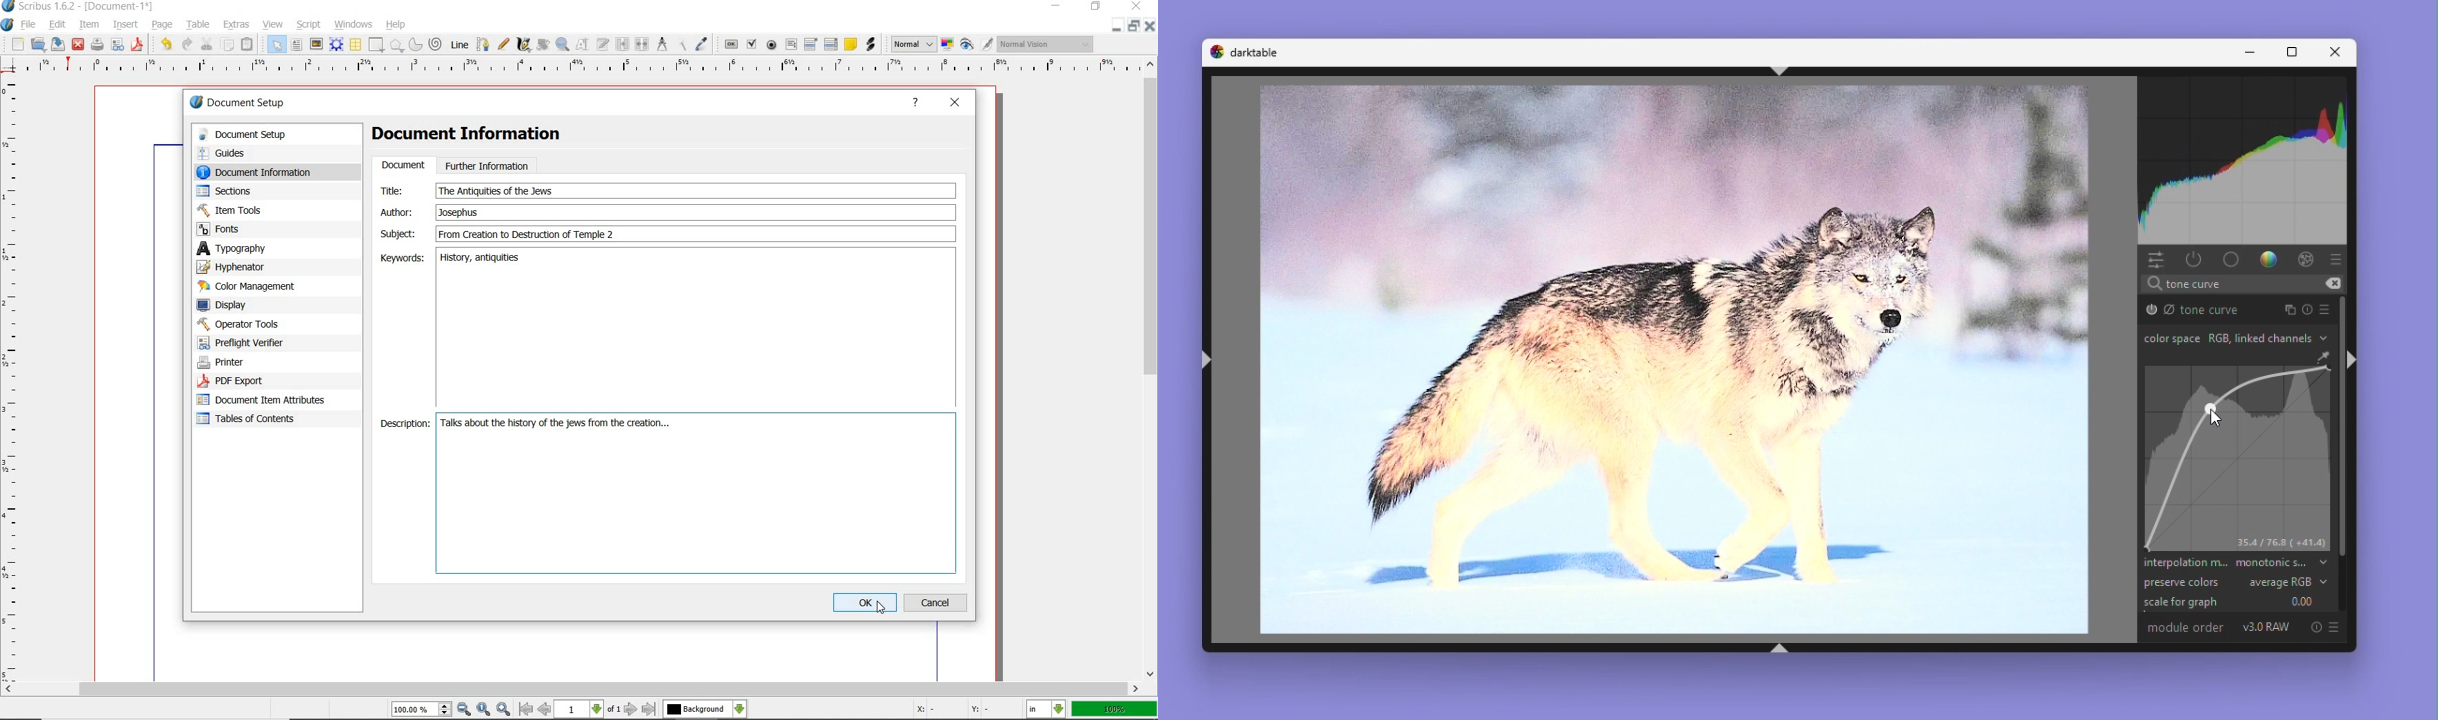  What do you see at coordinates (398, 23) in the screenshot?
I see `help` at bounding box center [398, 23].